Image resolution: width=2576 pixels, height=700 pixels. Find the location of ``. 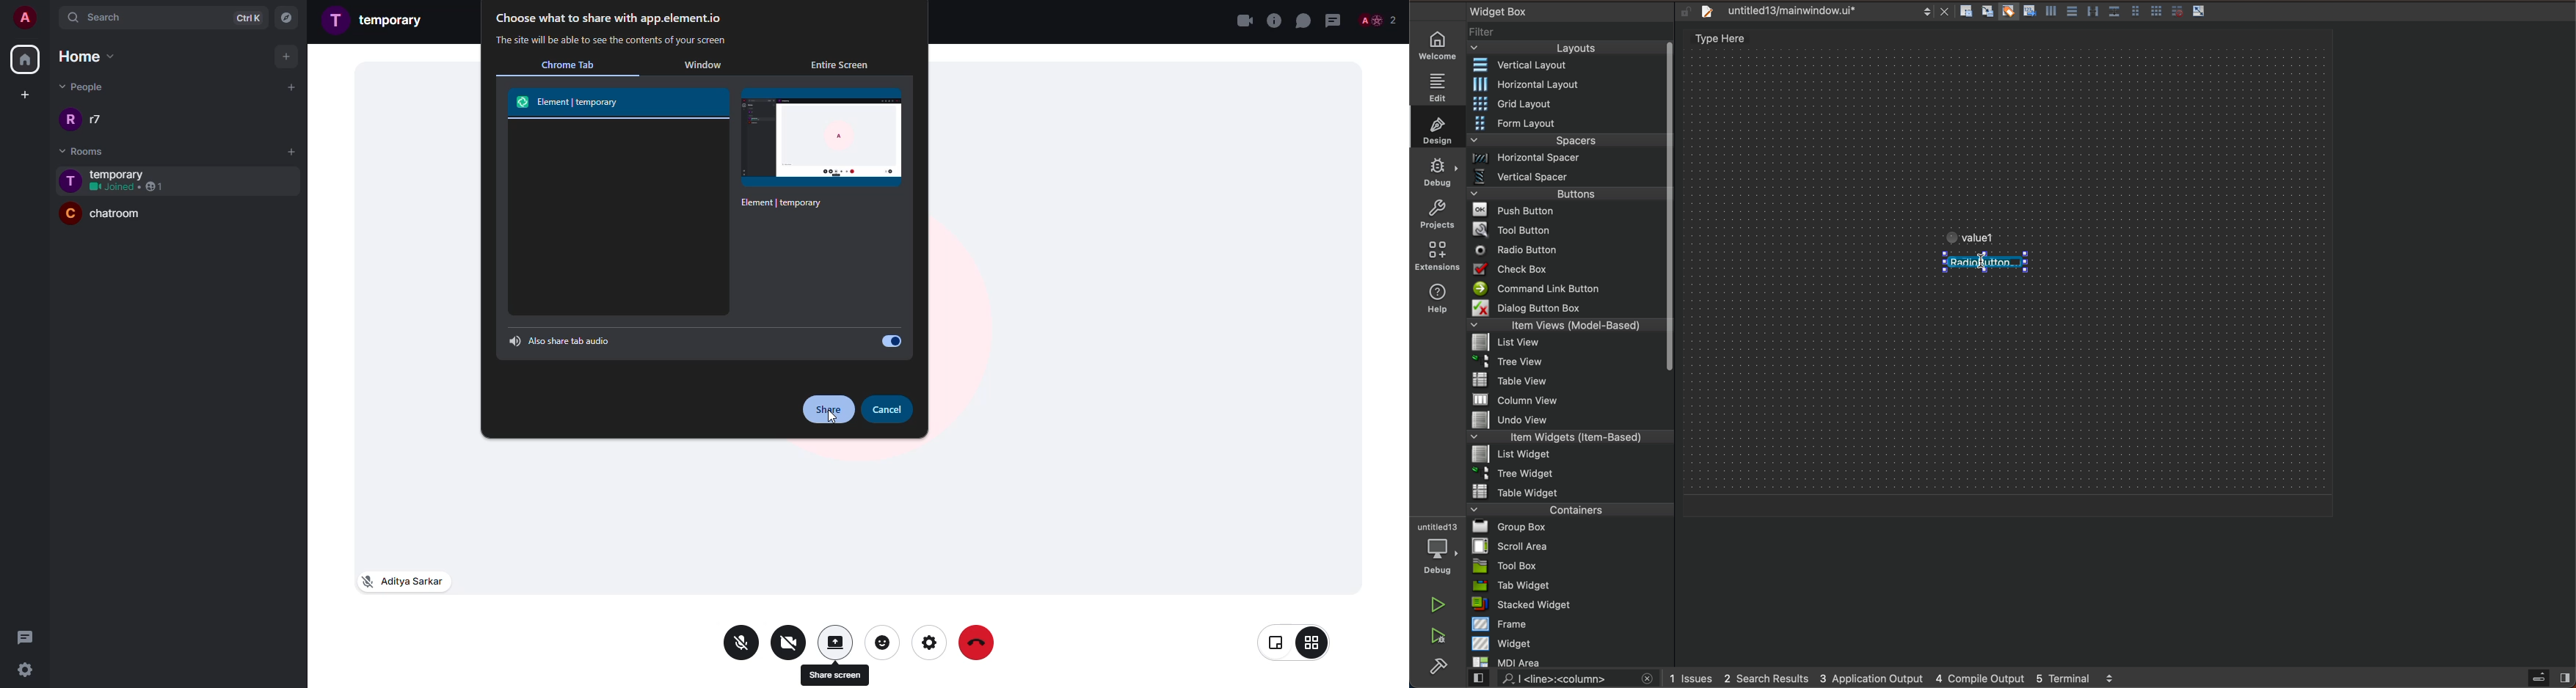

 is located at coordinates (1568, 456).